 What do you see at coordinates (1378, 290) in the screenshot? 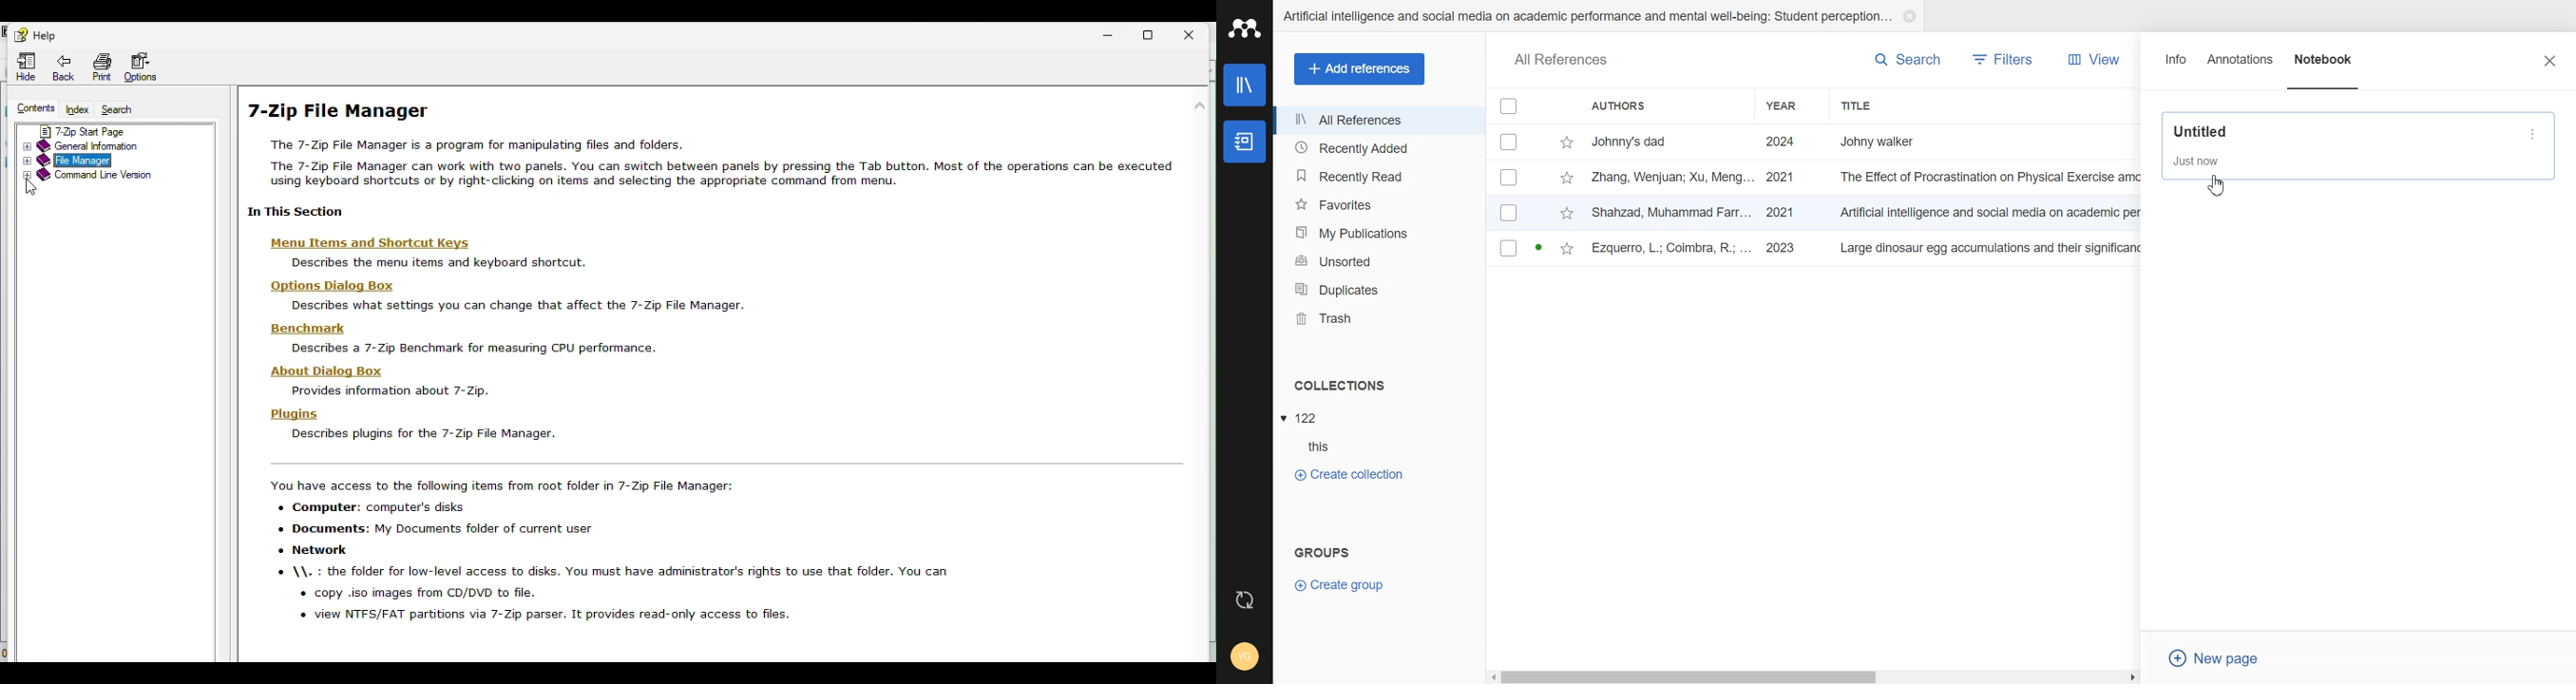
I see `Duplicates` at bounding box center [1378, 290].